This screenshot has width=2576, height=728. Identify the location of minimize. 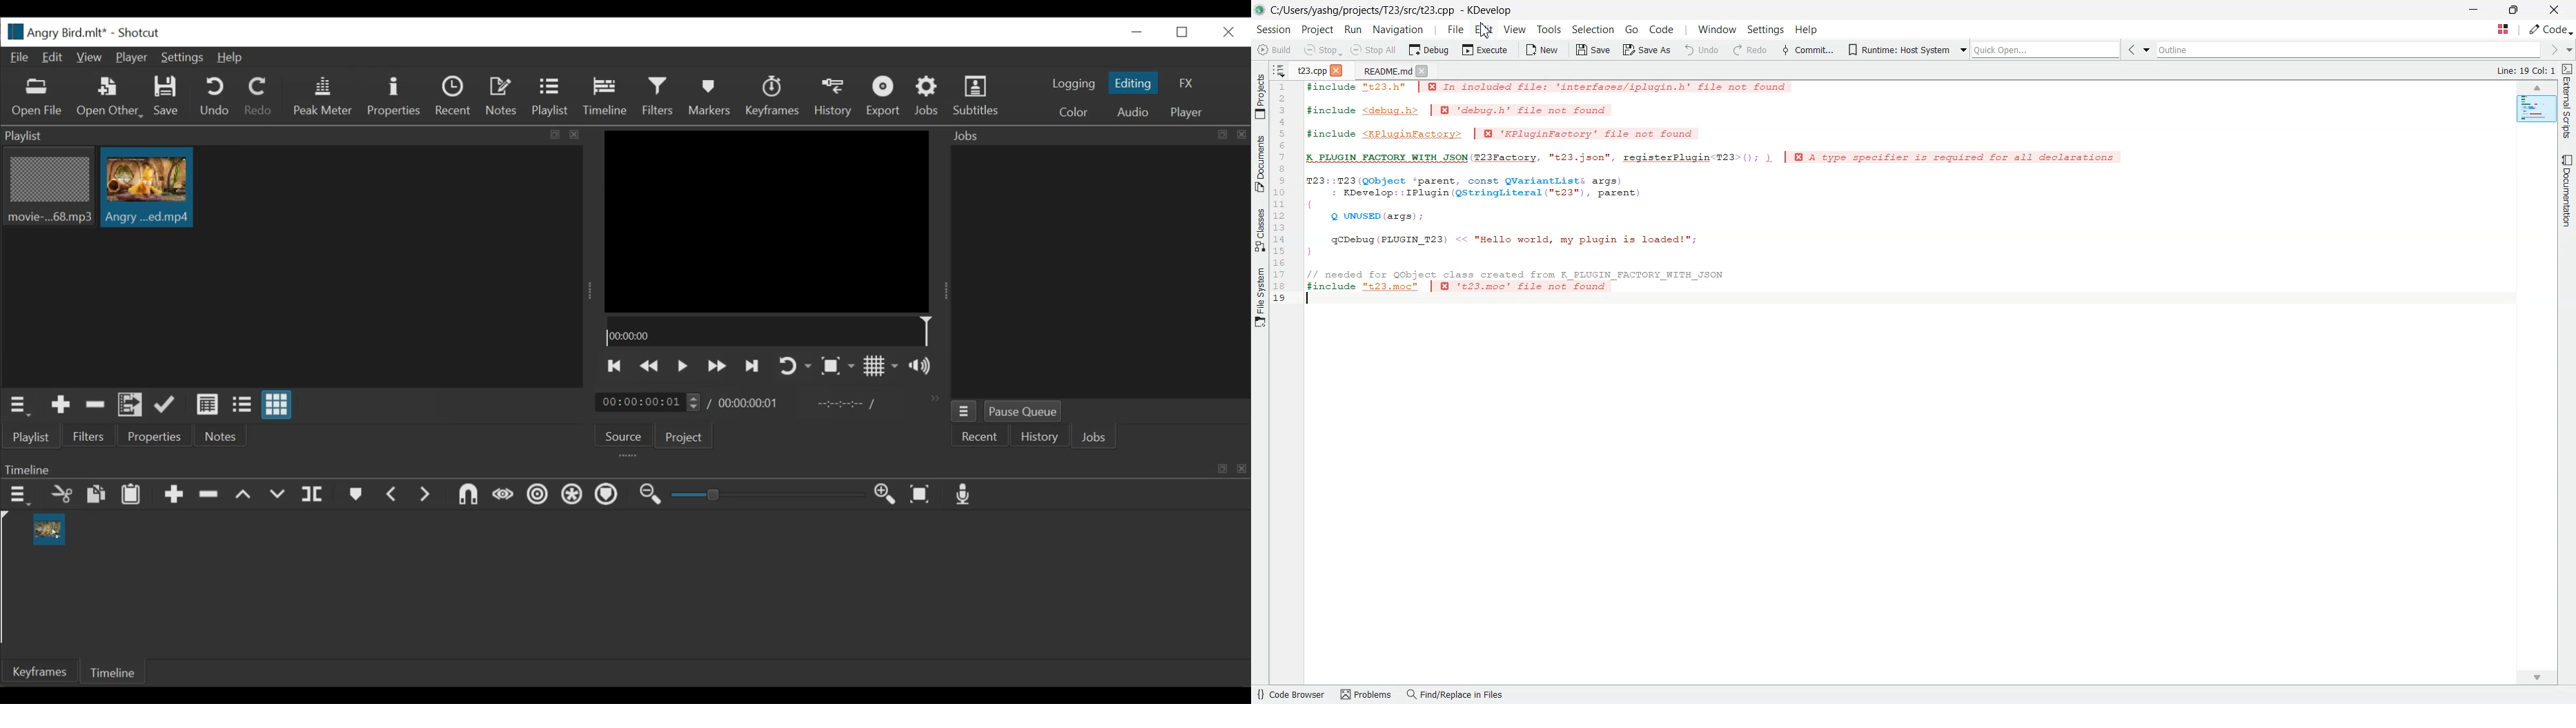
(1135, 33).